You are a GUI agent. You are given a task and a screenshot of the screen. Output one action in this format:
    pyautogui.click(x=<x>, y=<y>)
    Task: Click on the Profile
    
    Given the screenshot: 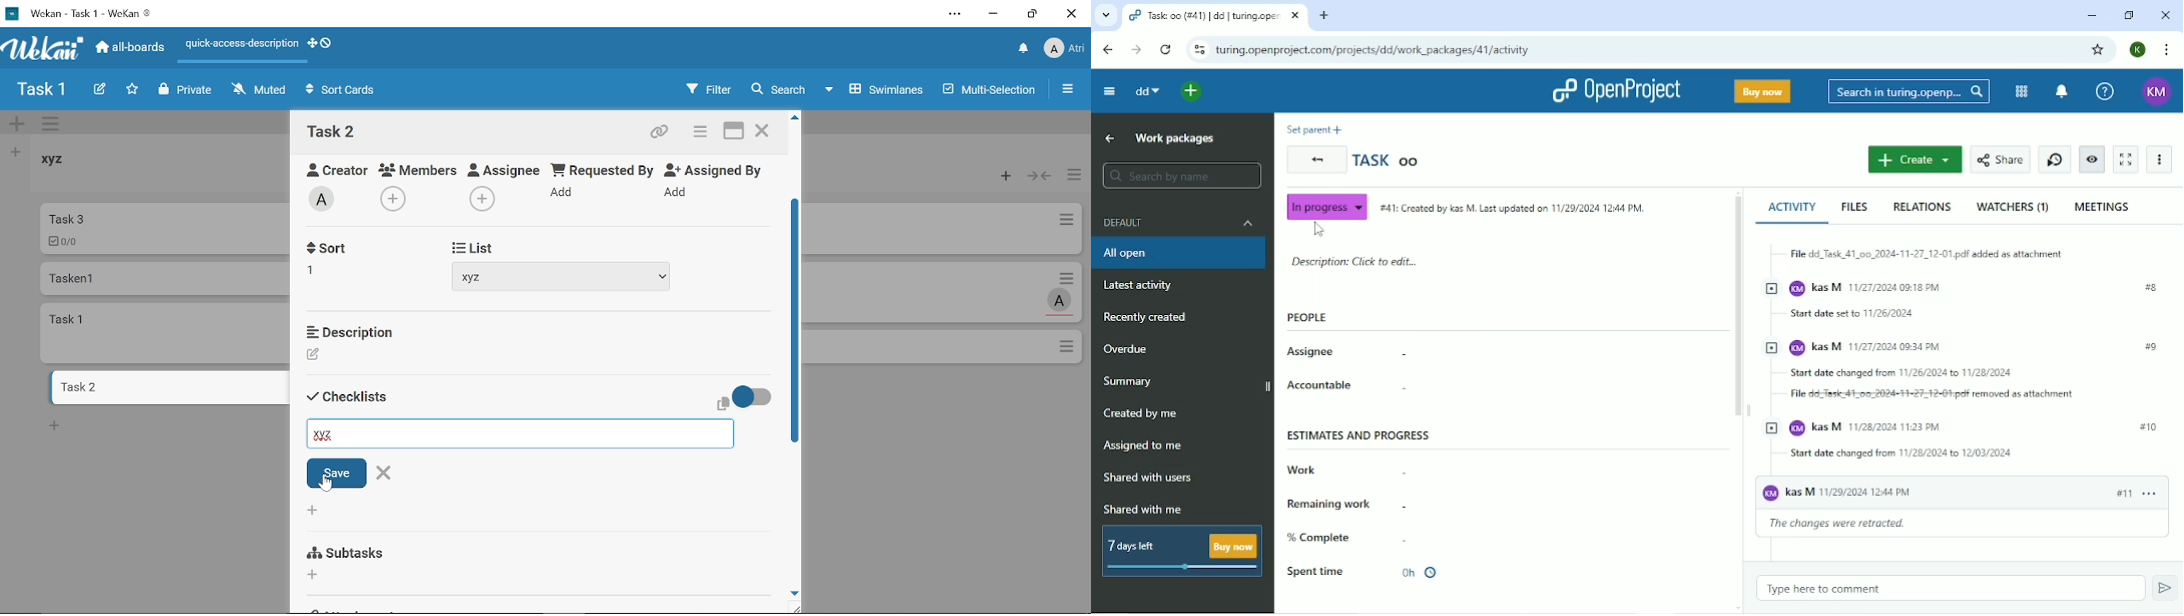 What is the action you would take?
    pyautogui.click(x=1064, y=50)
    